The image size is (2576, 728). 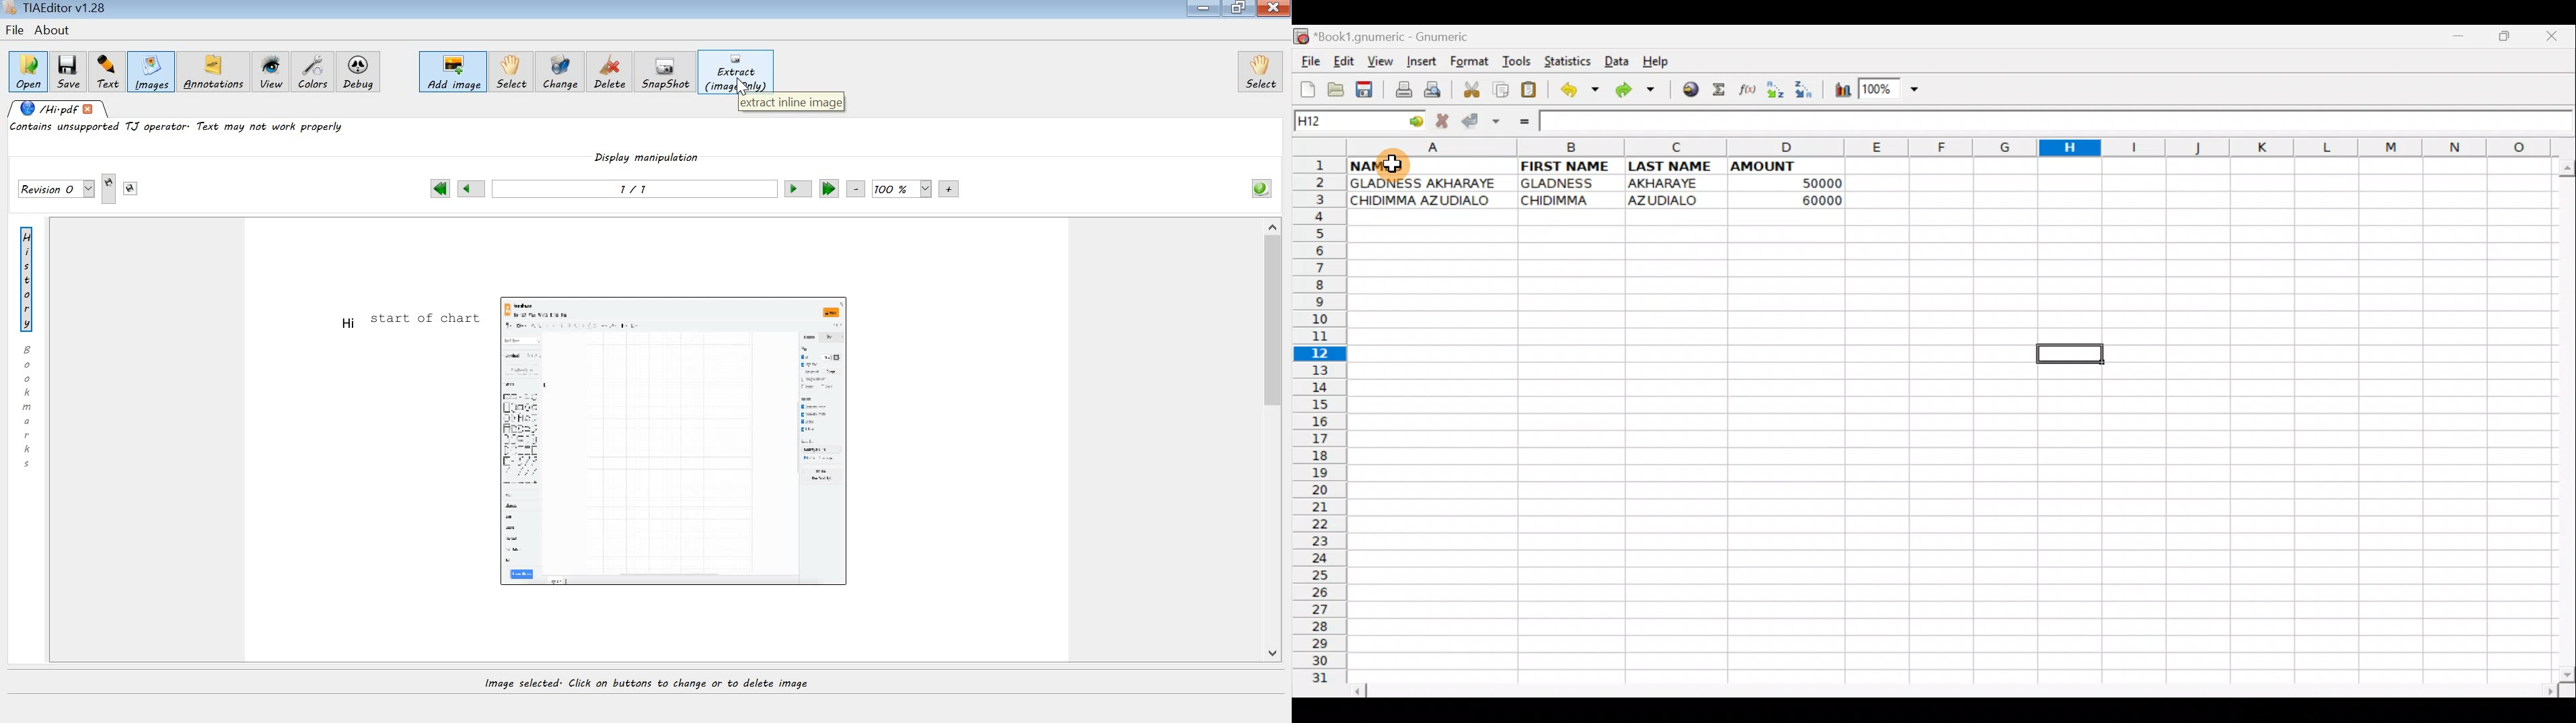 What do you see at coordinates (1302, 37) in the screenshot?
I see `Gnumeric logo` at bounding box center [1302, 37].